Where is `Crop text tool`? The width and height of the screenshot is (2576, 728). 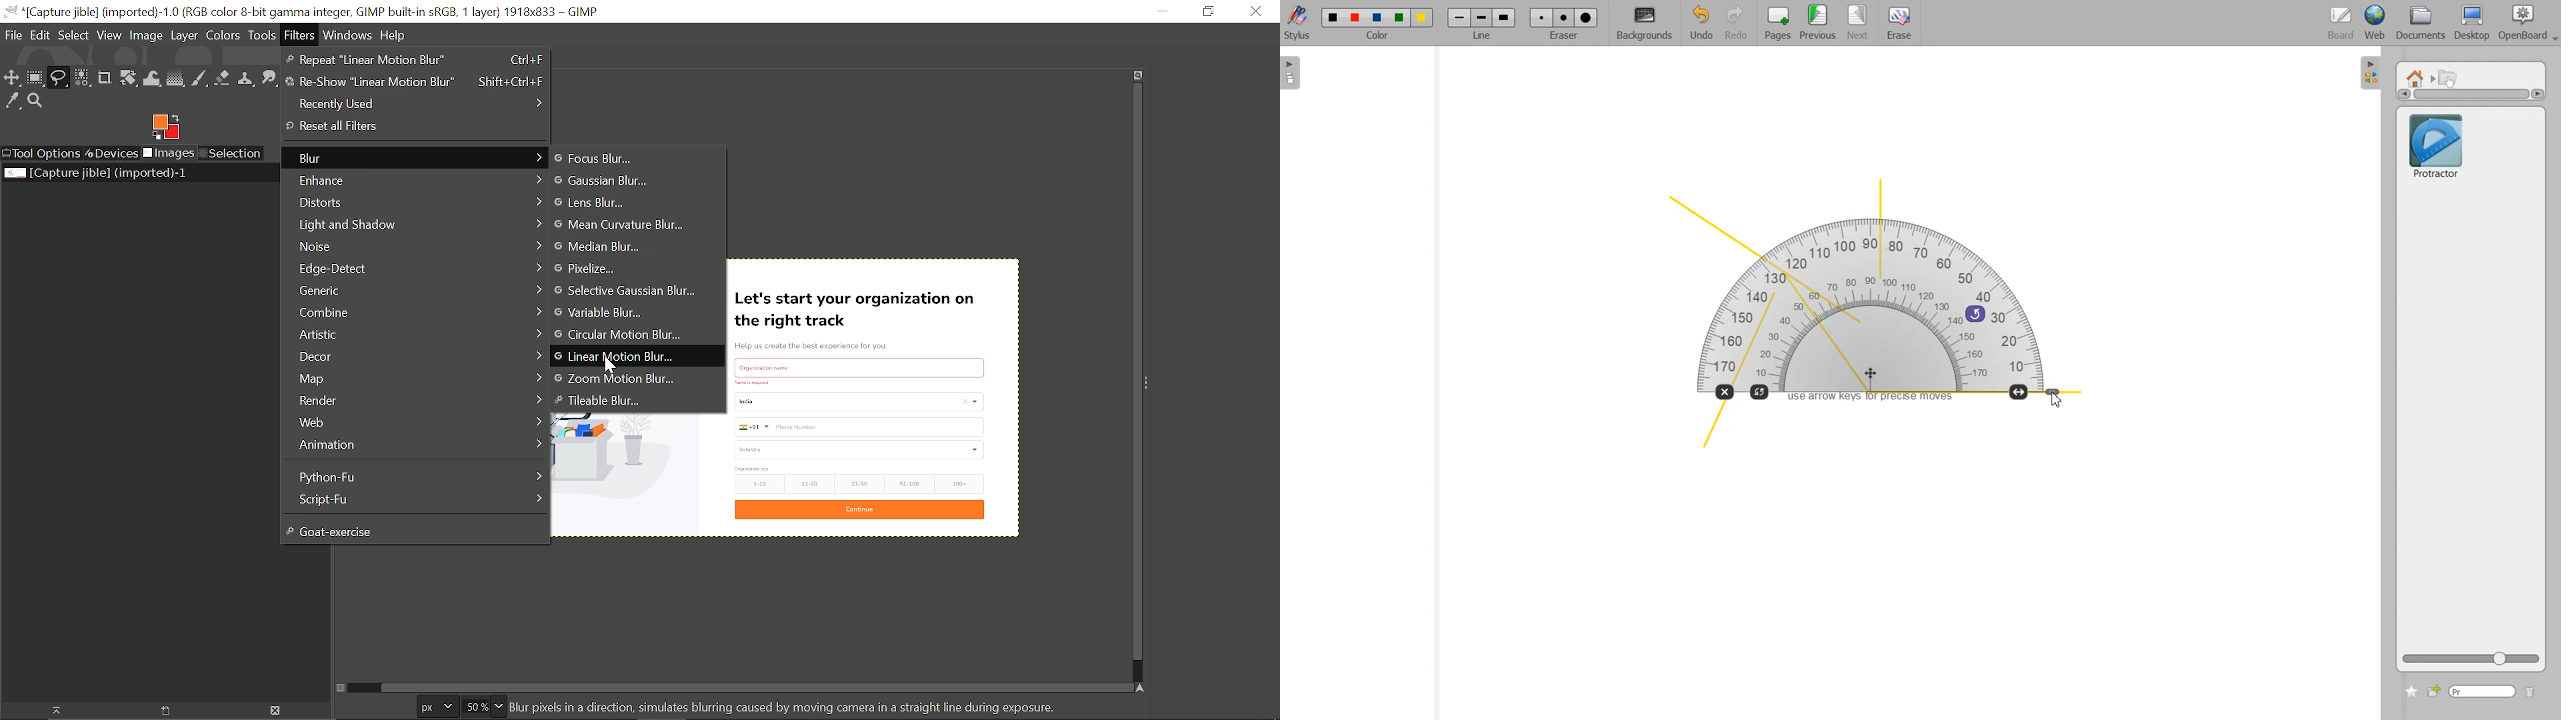
Crop text tool is located at coordinates (105, 79).